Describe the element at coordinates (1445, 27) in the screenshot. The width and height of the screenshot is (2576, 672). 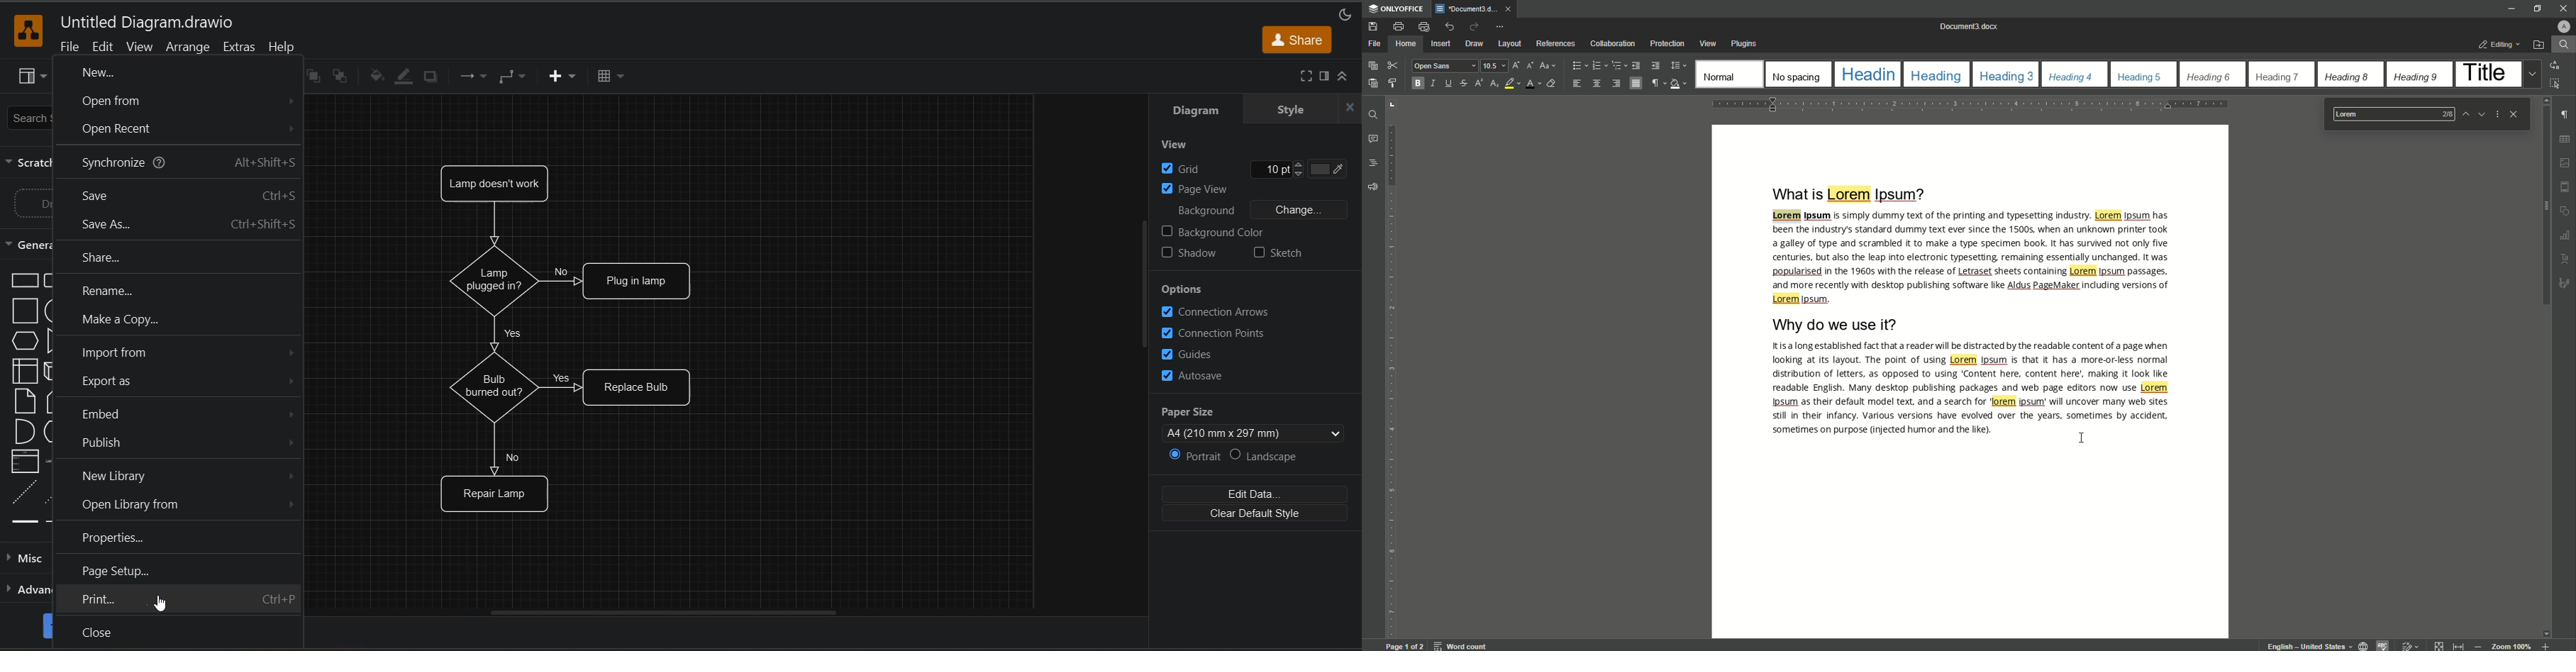
I see `Undo` at that location.